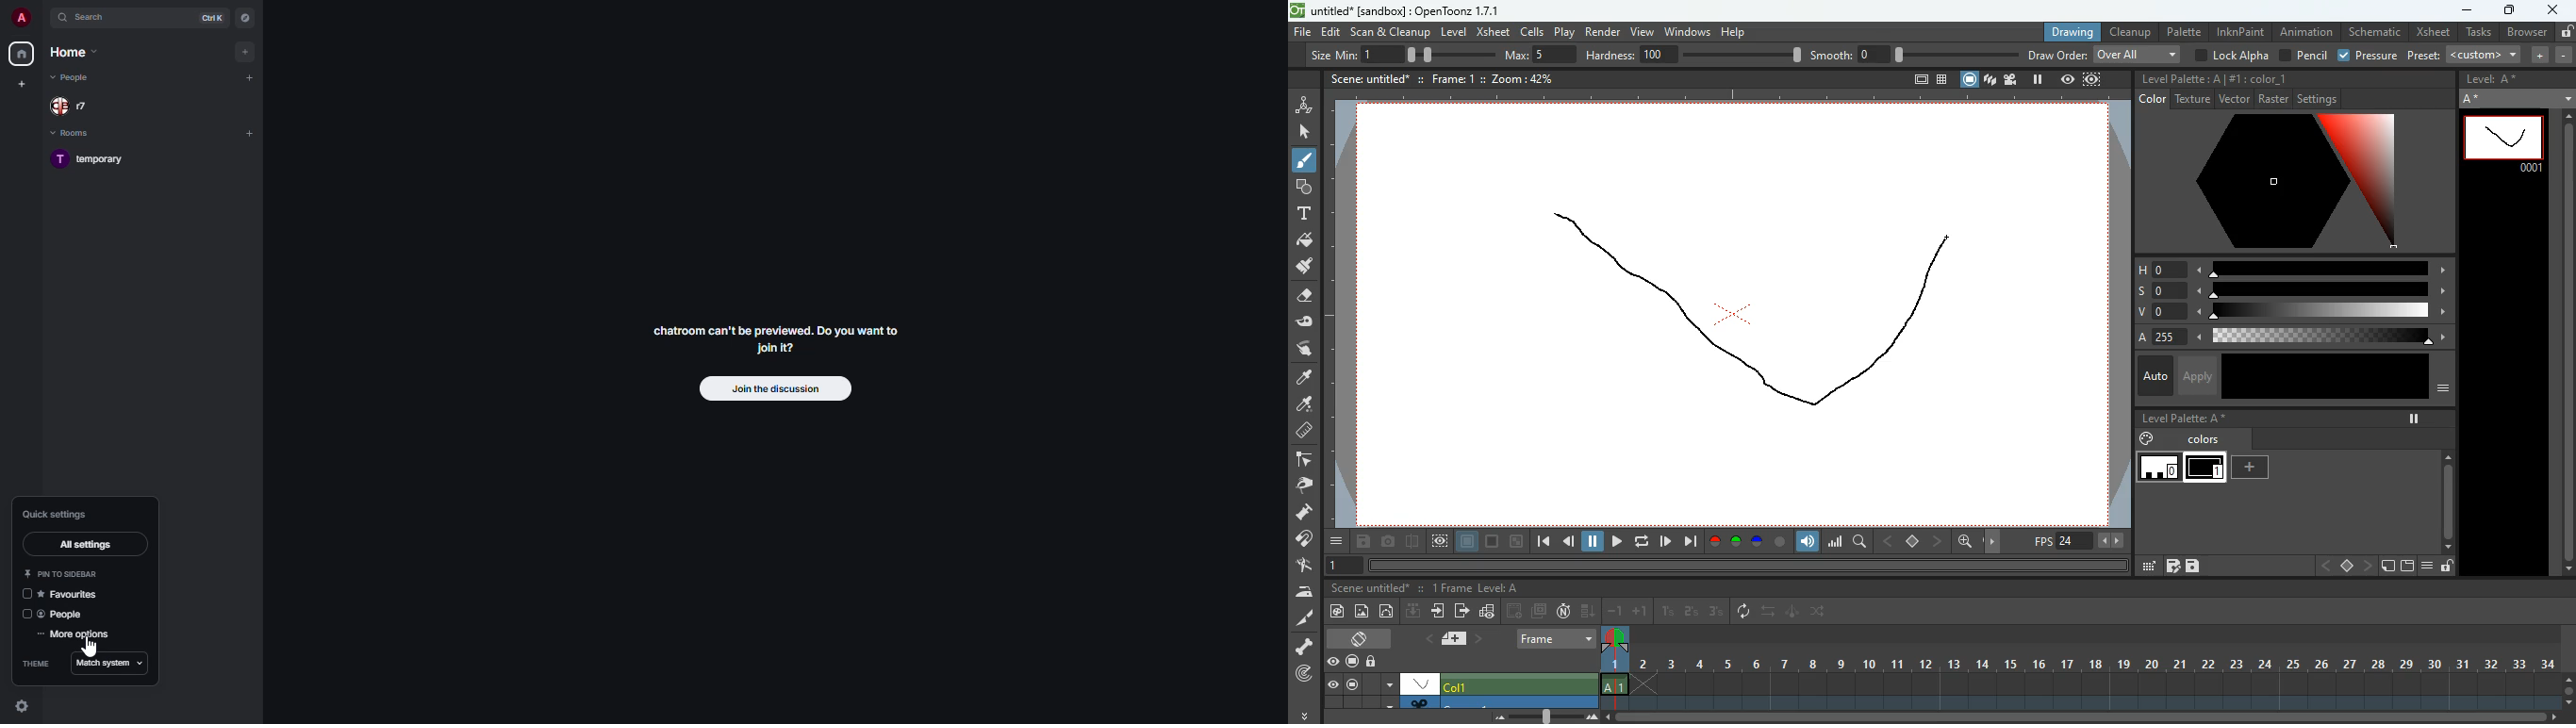 The height and width of the screenshot is (728, 2576). I want to click on more options, so click(1390, 683).